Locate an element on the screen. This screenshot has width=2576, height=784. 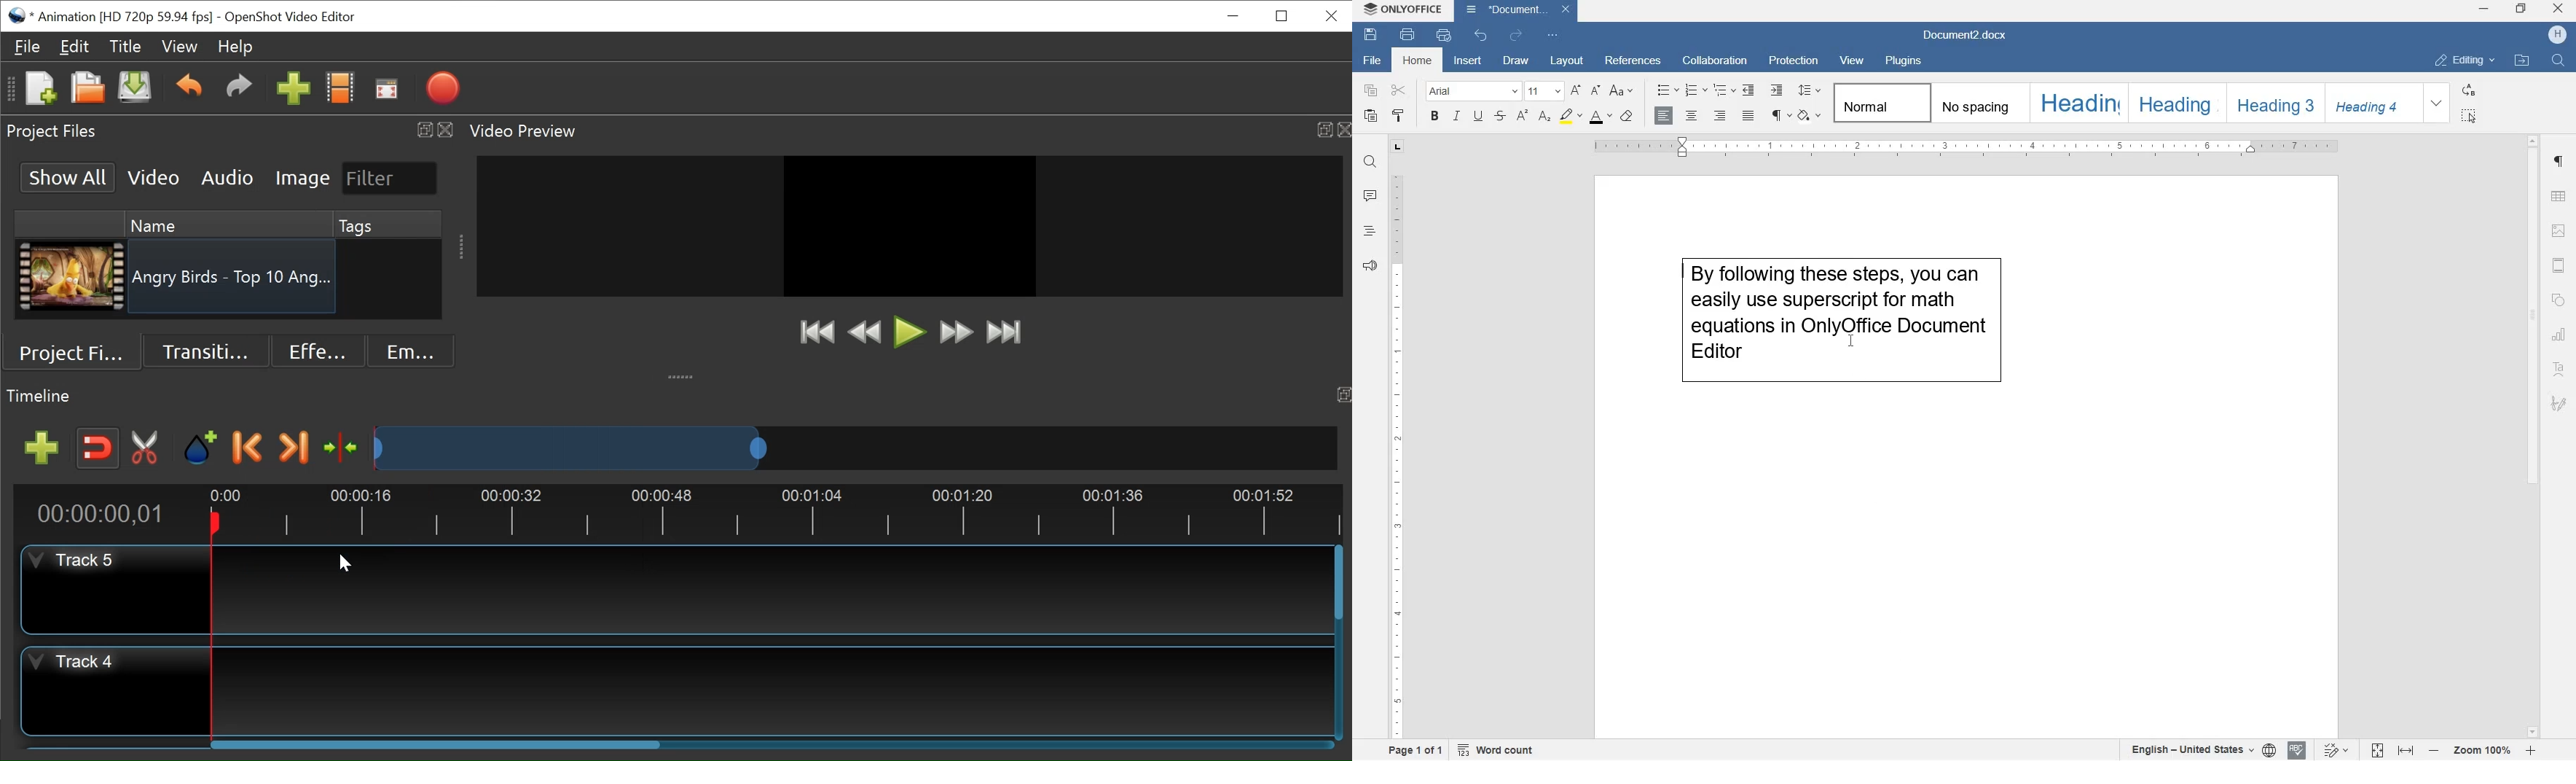
subscript is located at coordinates (1545, 117).